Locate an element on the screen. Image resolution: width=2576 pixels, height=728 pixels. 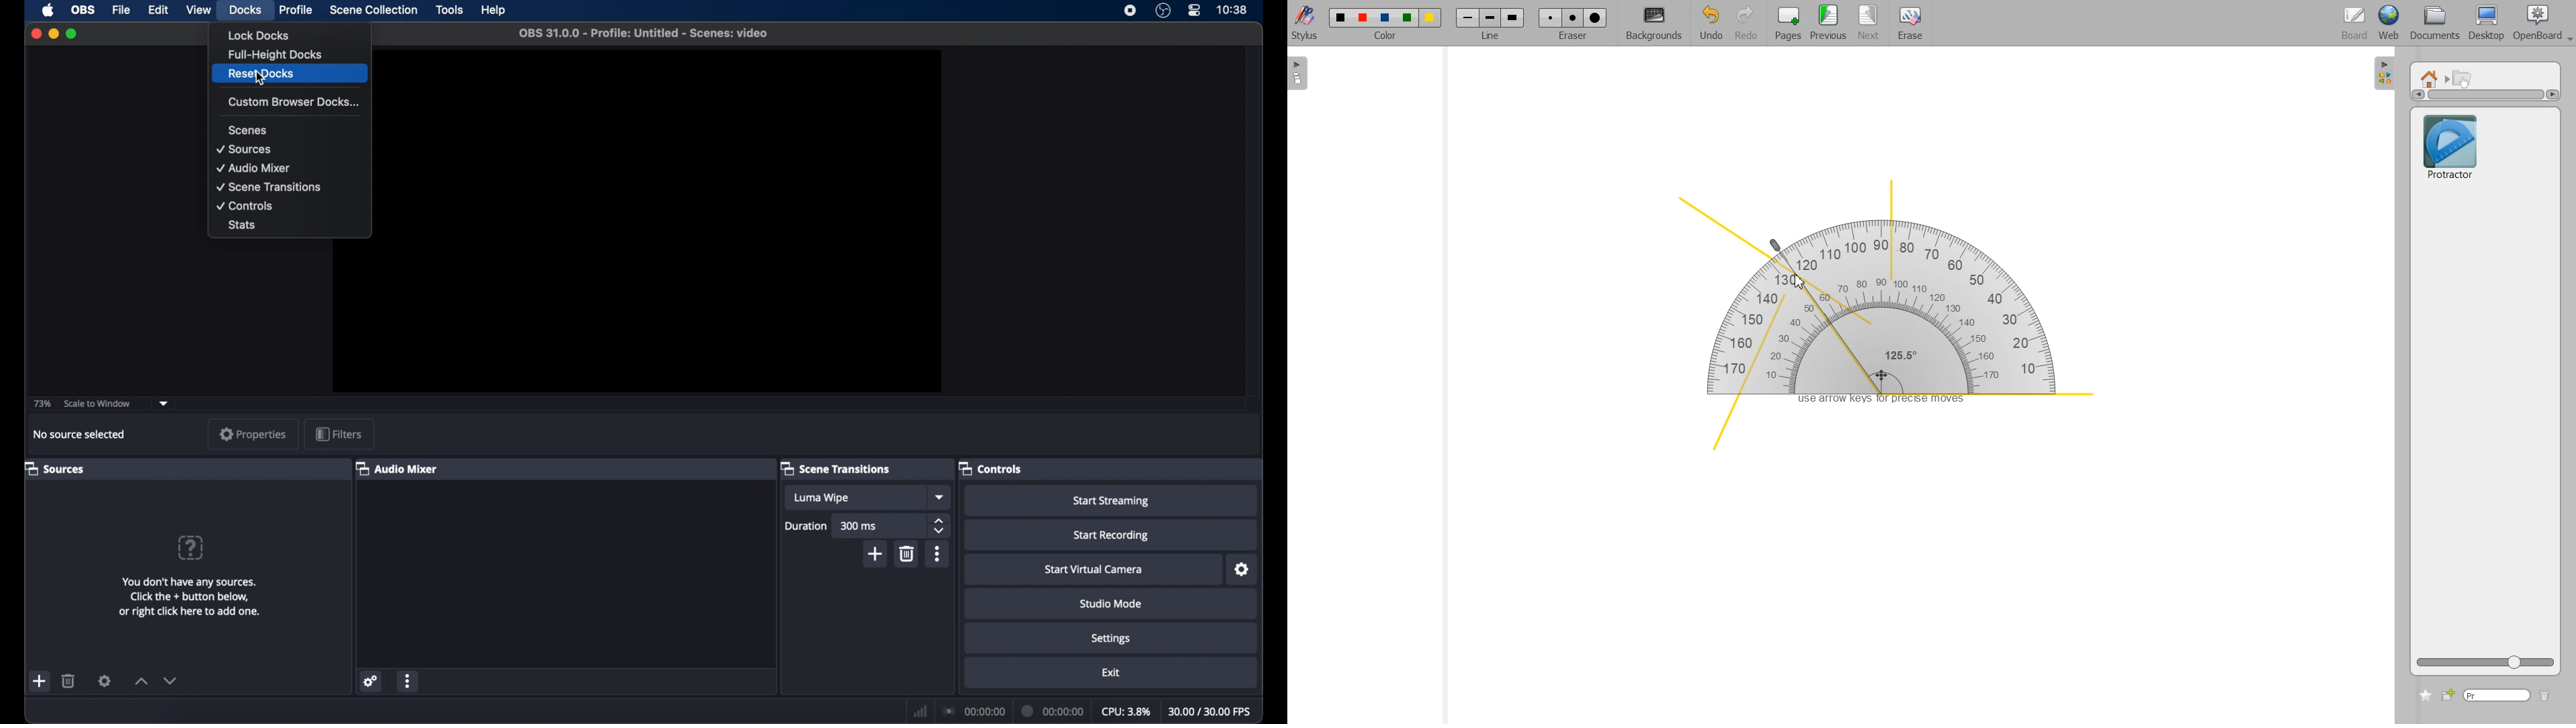
start virtual camera is located at coordinates (1094, 570).